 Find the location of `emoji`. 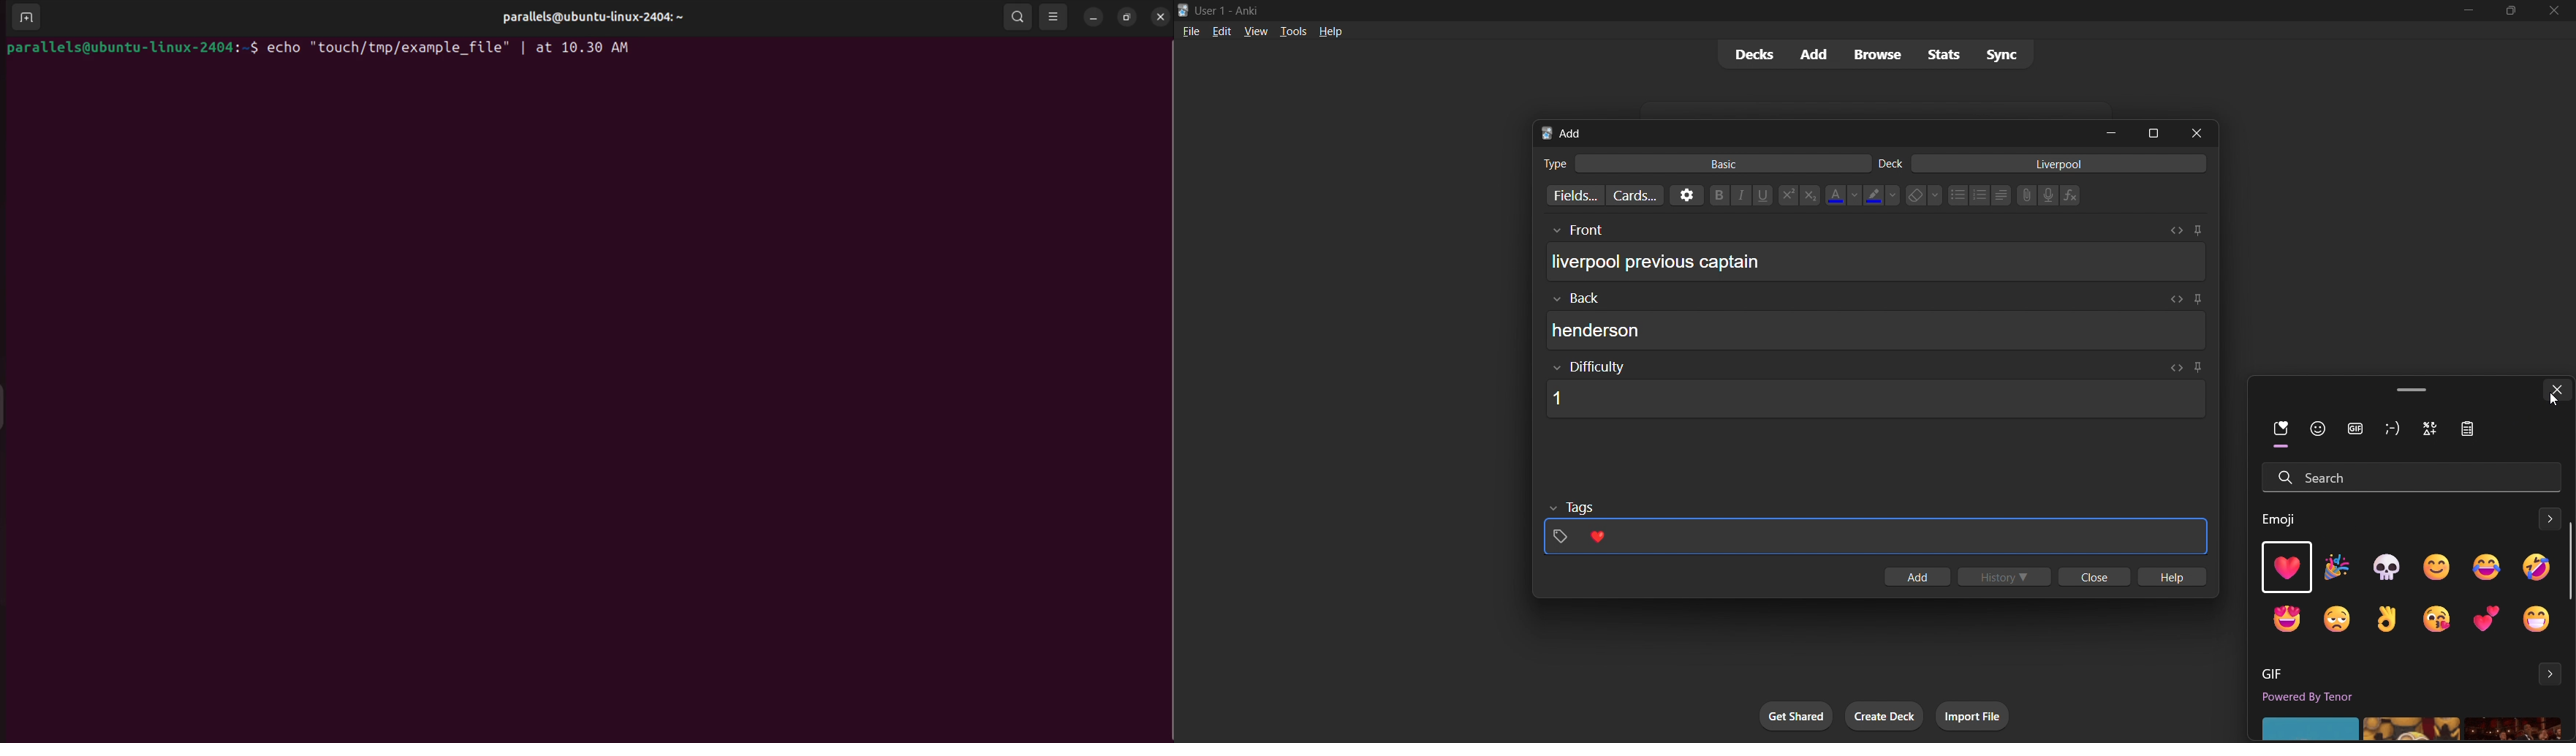

emoji is located at coordinates (2391, 619).